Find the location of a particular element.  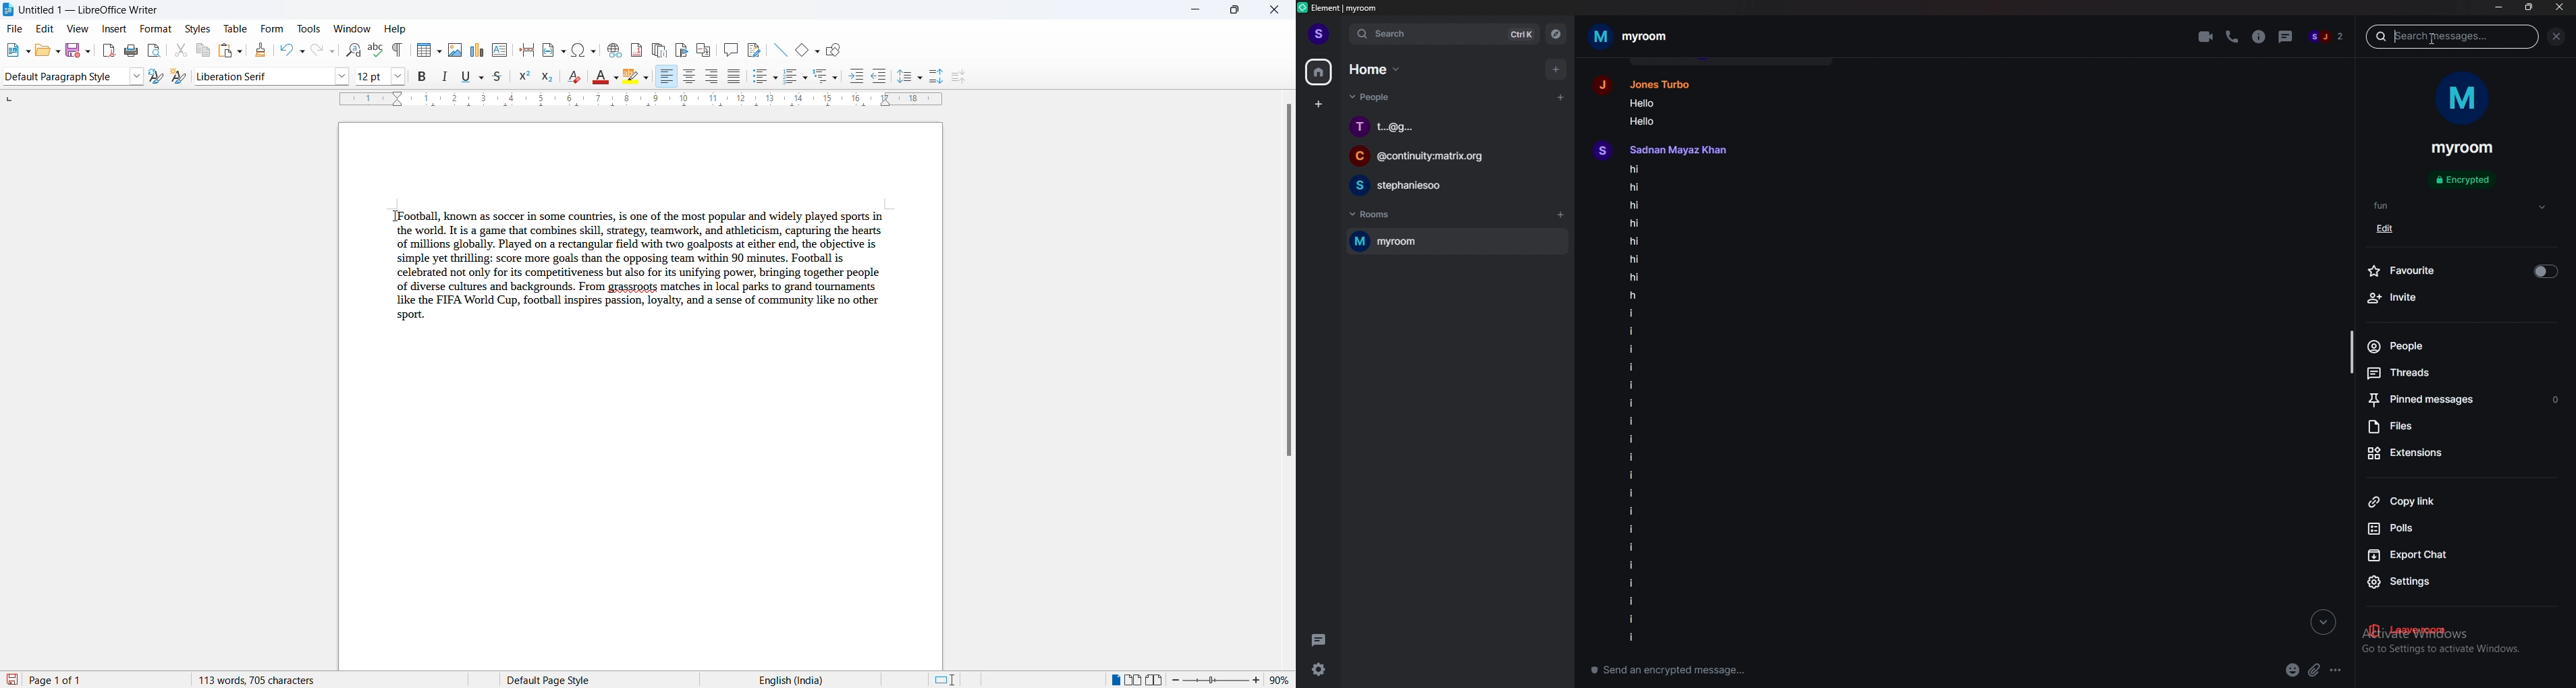

zoom percentage is located at coordinates (1281, 679).